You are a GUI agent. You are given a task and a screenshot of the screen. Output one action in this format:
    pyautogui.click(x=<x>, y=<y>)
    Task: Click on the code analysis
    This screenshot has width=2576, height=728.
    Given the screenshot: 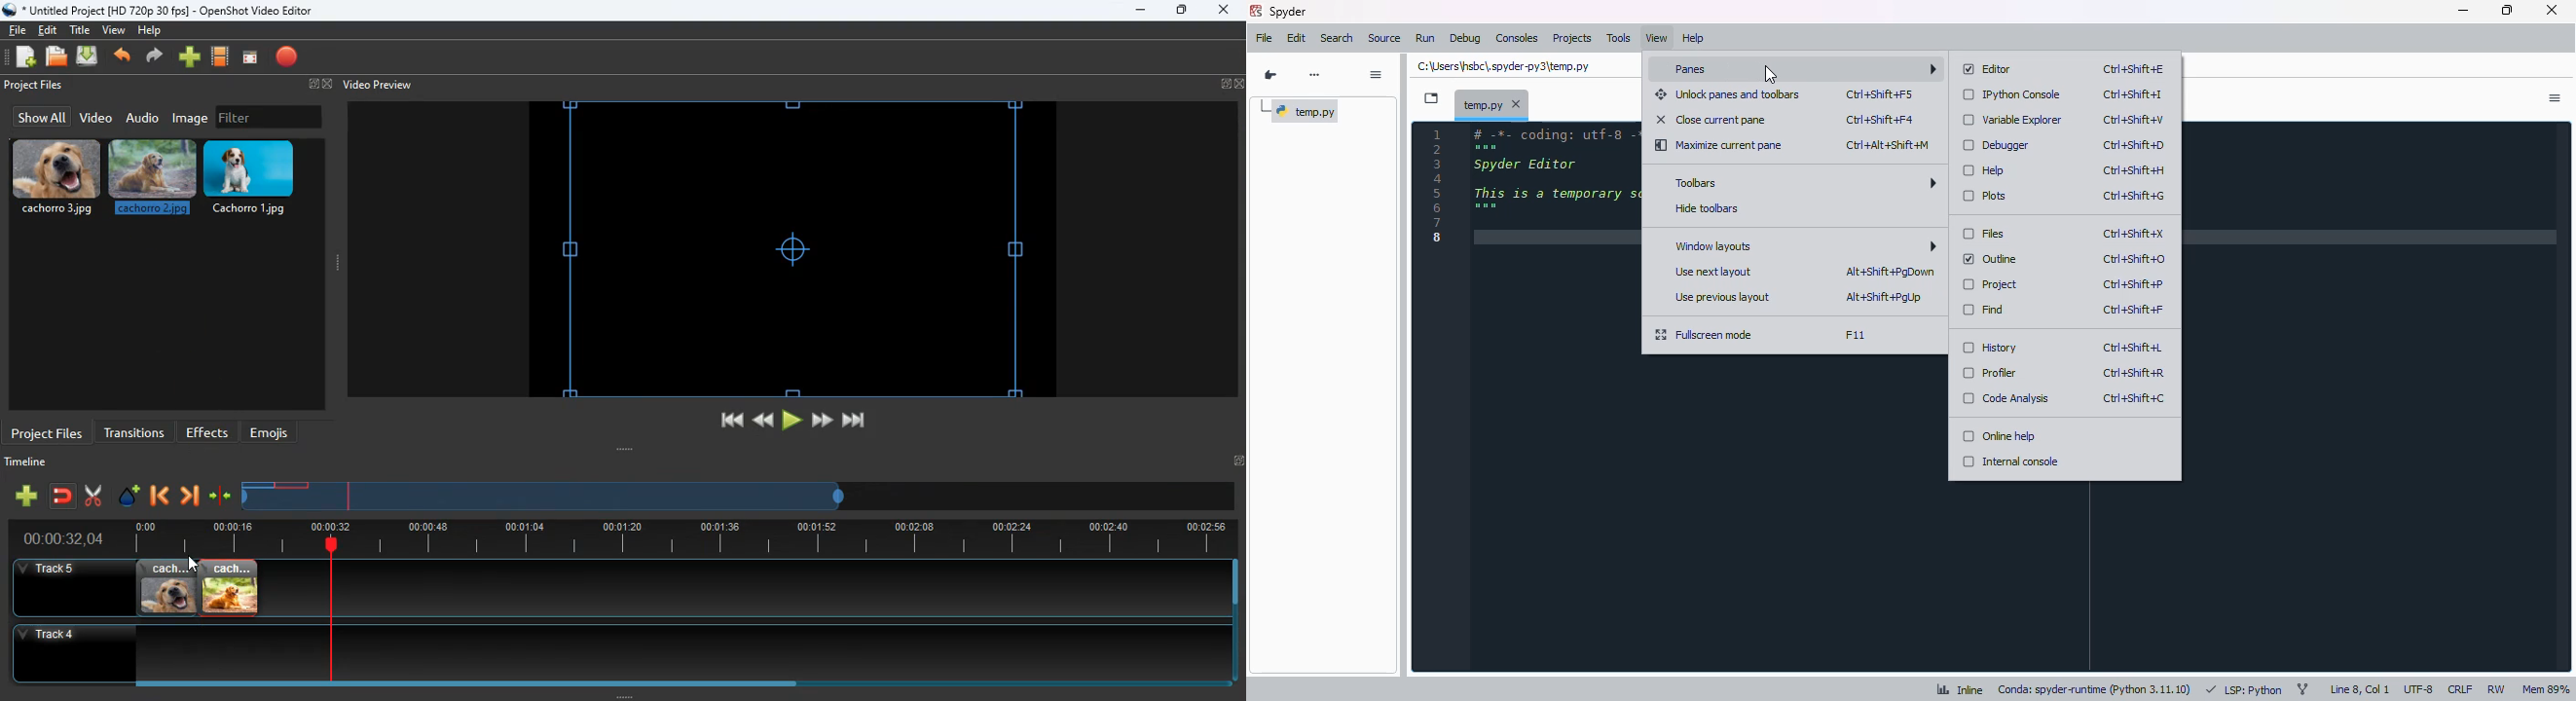 What is the action you would take?
    pyautogui.click(x=2005, y=398)
    